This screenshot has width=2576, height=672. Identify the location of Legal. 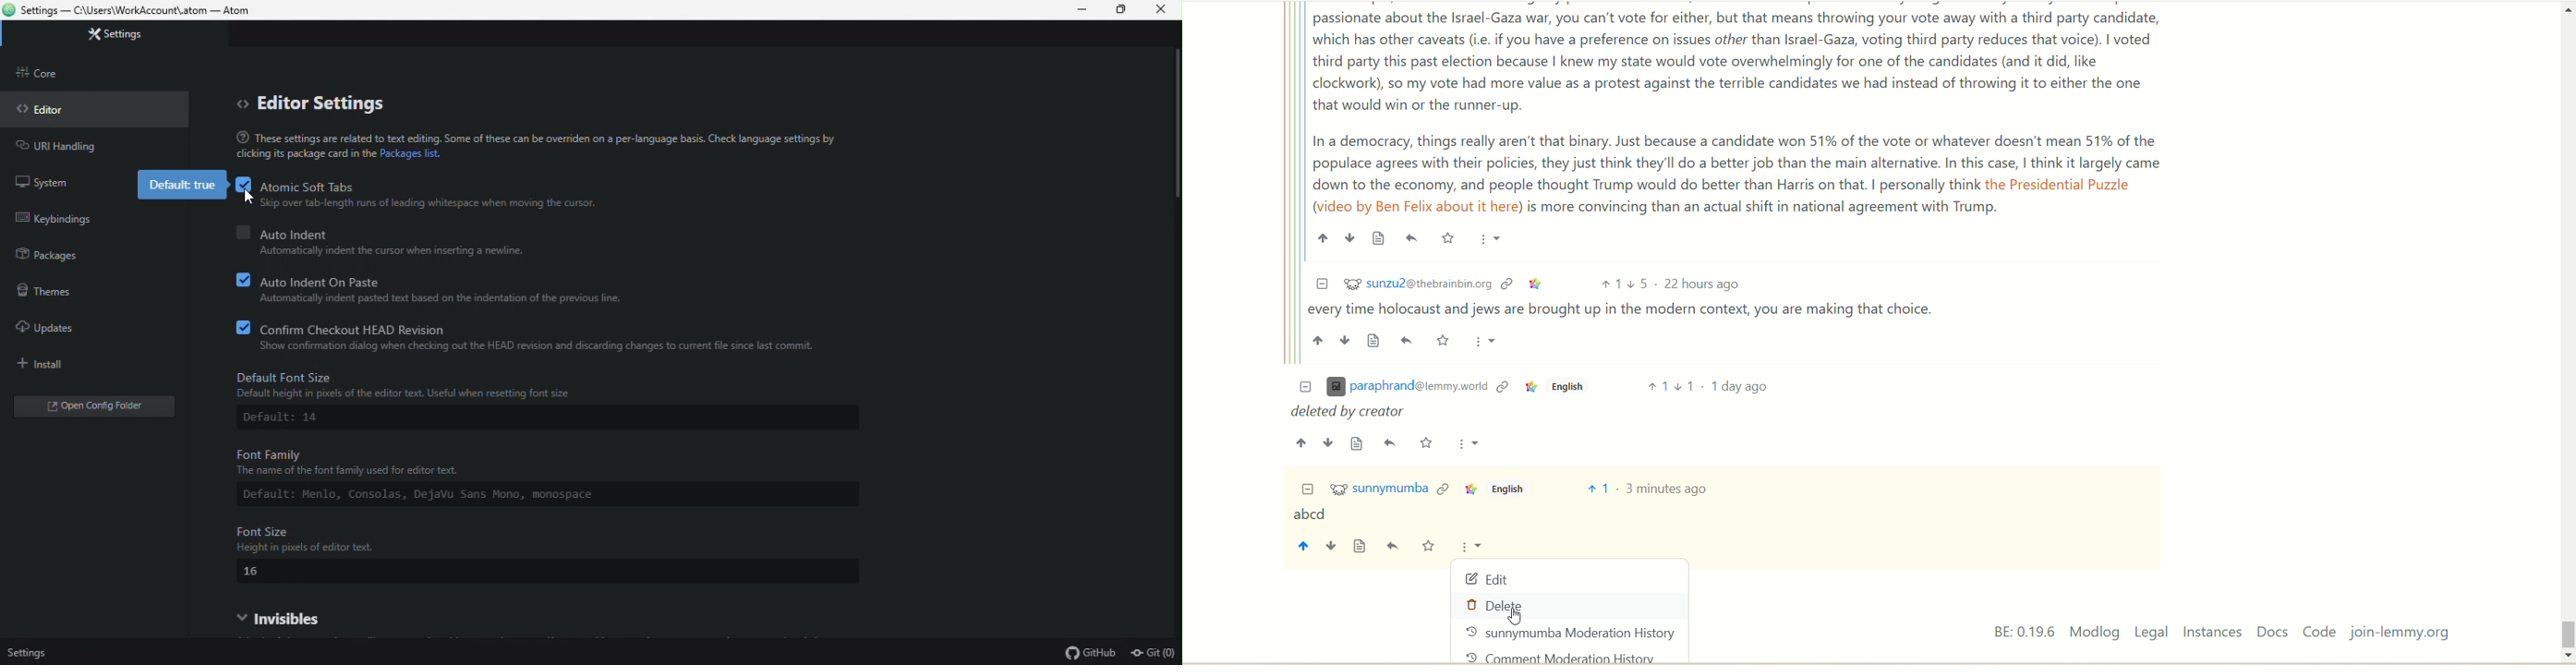
(2151, 632).